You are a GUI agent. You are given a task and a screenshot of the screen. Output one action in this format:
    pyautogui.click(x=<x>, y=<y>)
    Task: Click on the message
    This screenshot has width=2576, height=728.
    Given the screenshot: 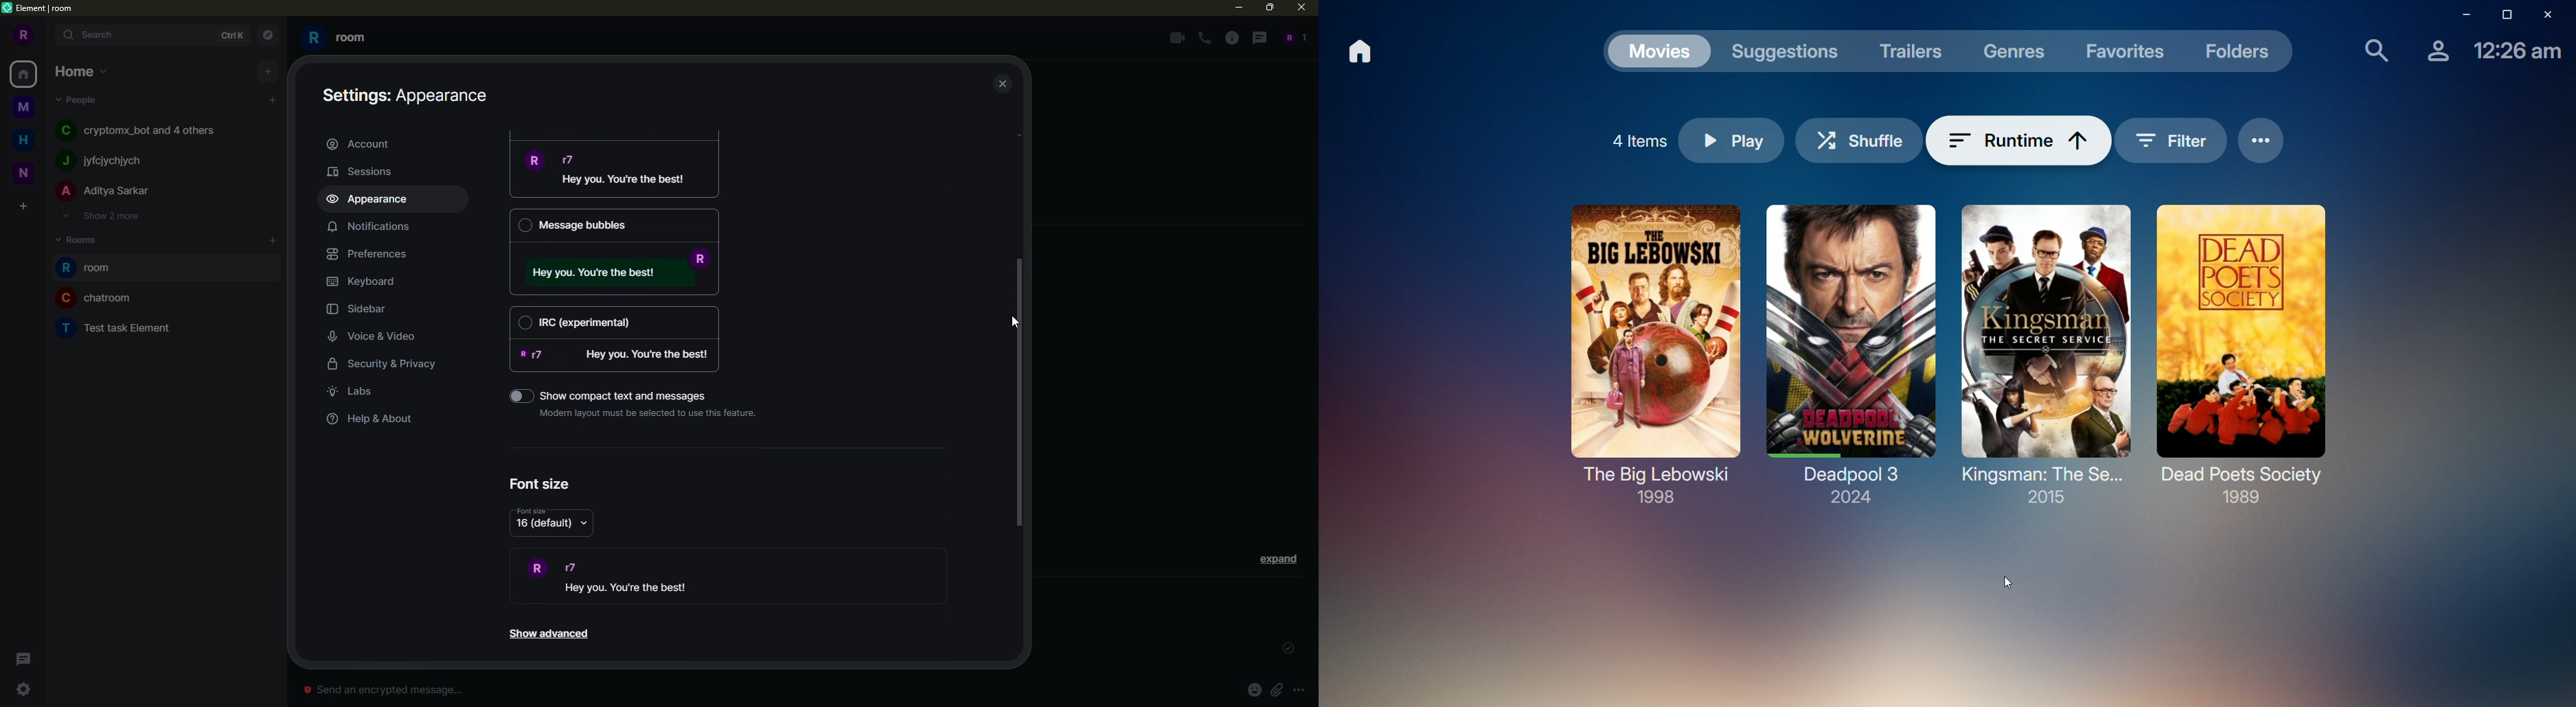 What is the action you would take?
    pyautogui.click(x=619, y=352)
    